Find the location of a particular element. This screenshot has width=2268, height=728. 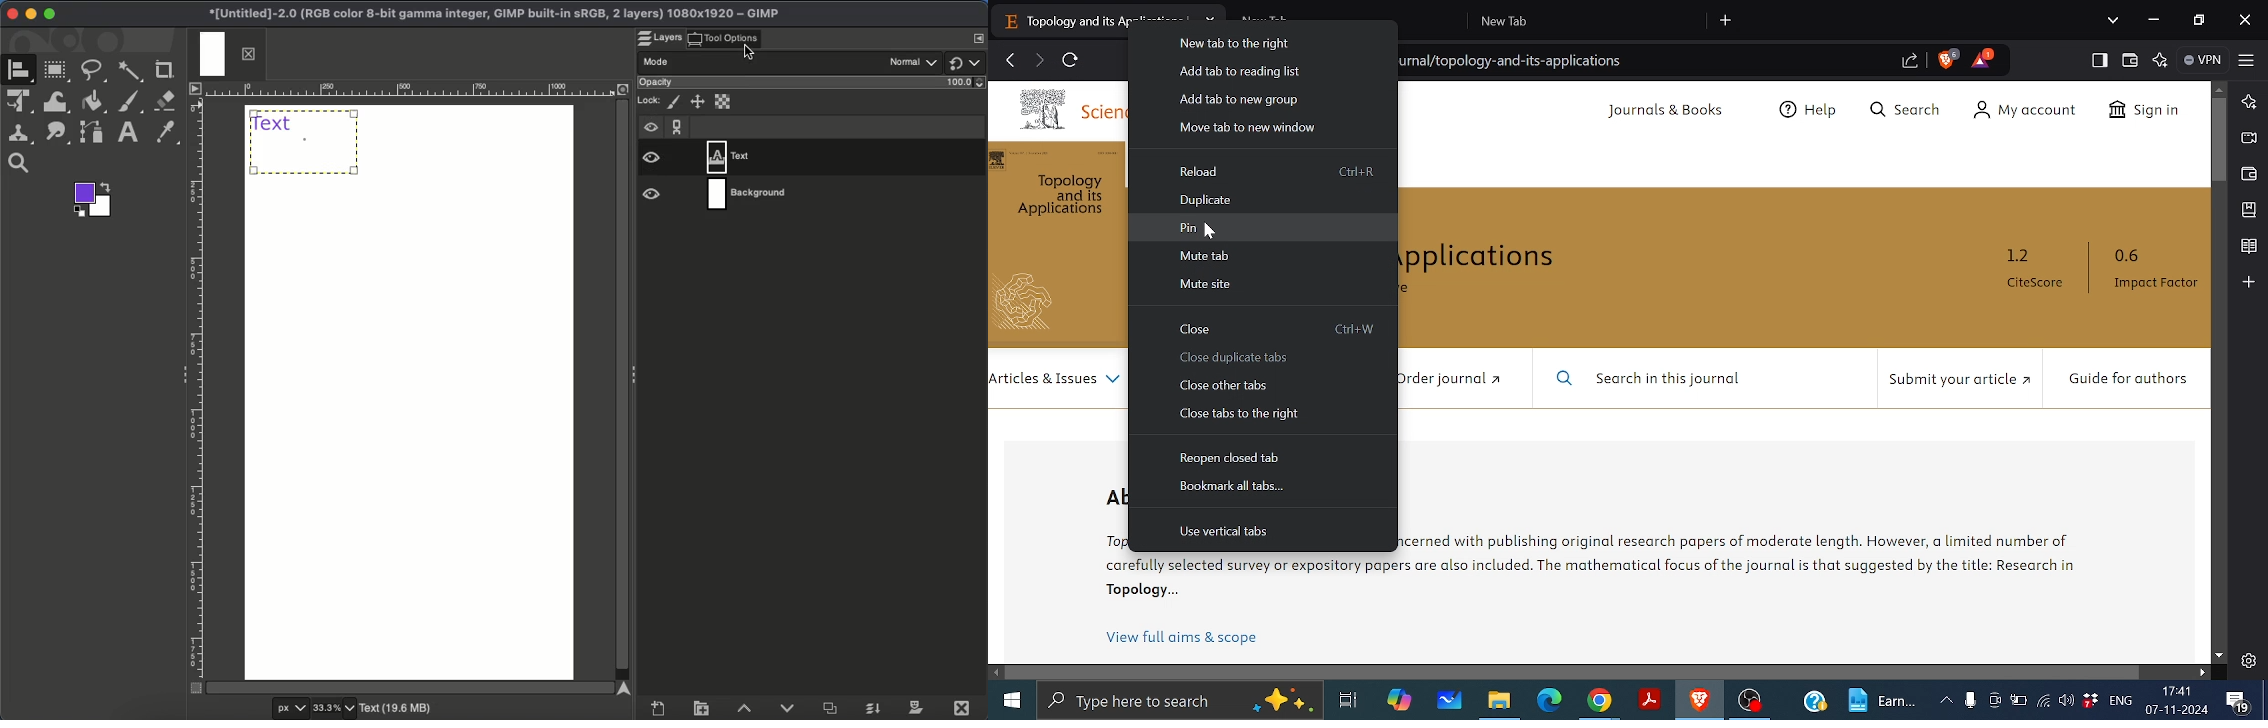

Brave talk is located at coordinates (2249, 139).